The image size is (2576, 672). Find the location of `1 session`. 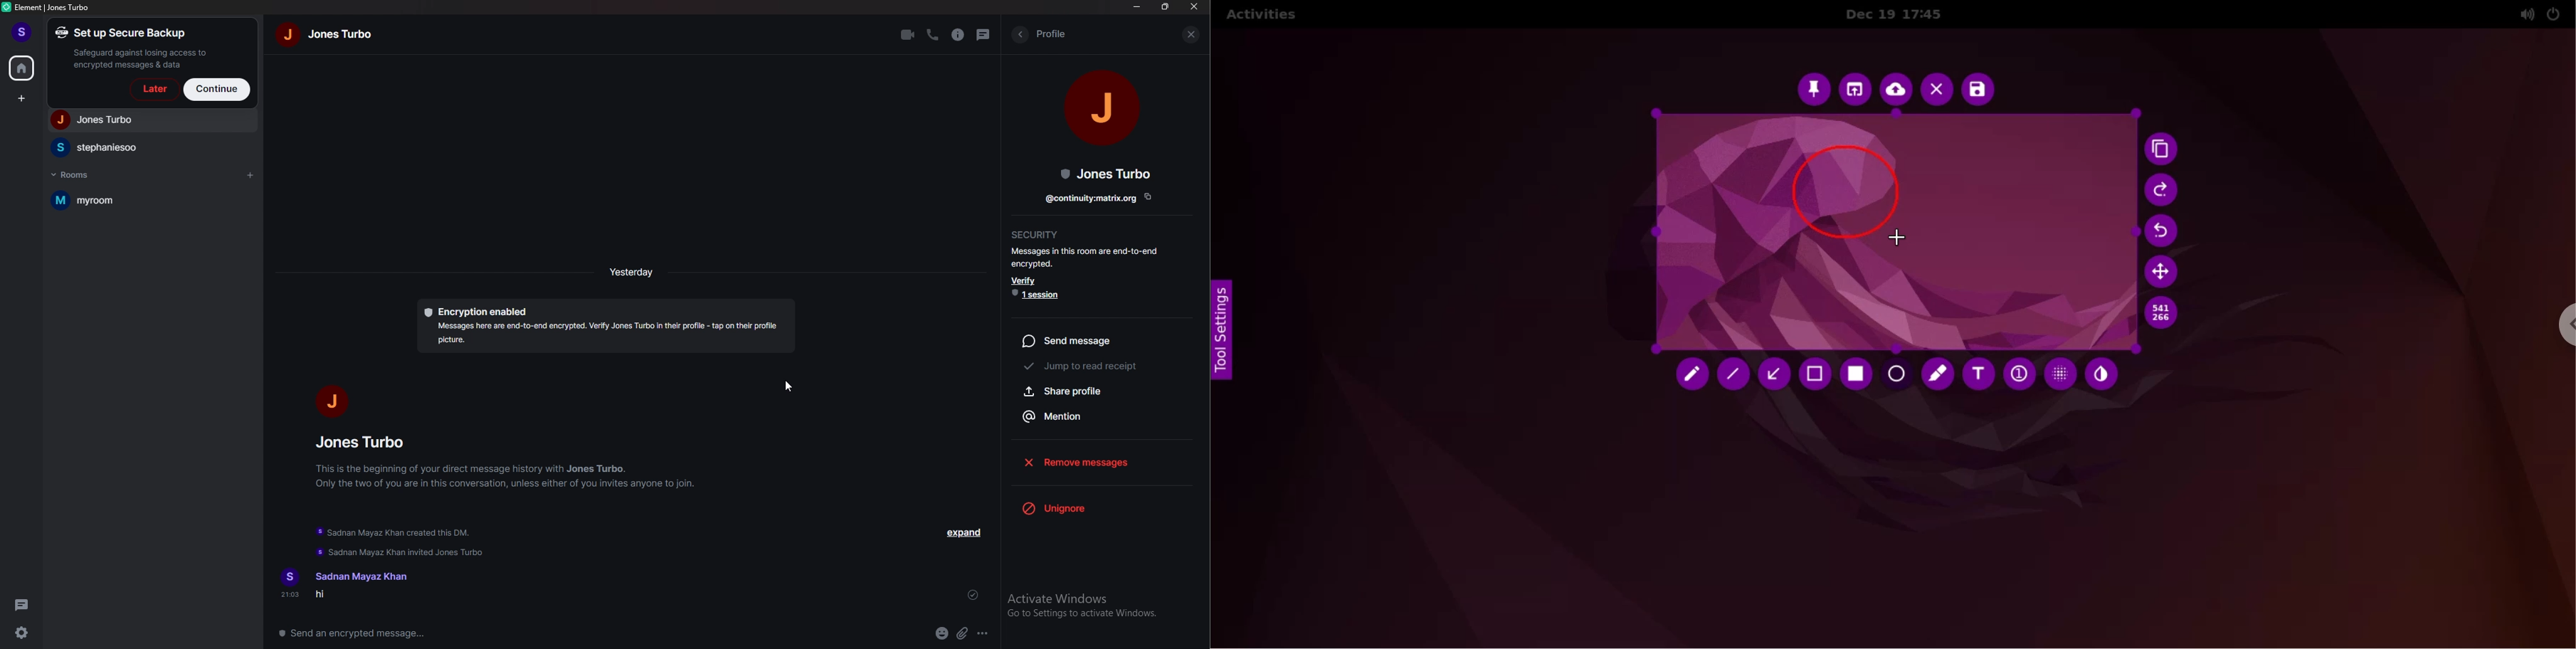

1 session is located at coordinates (1040, 294).